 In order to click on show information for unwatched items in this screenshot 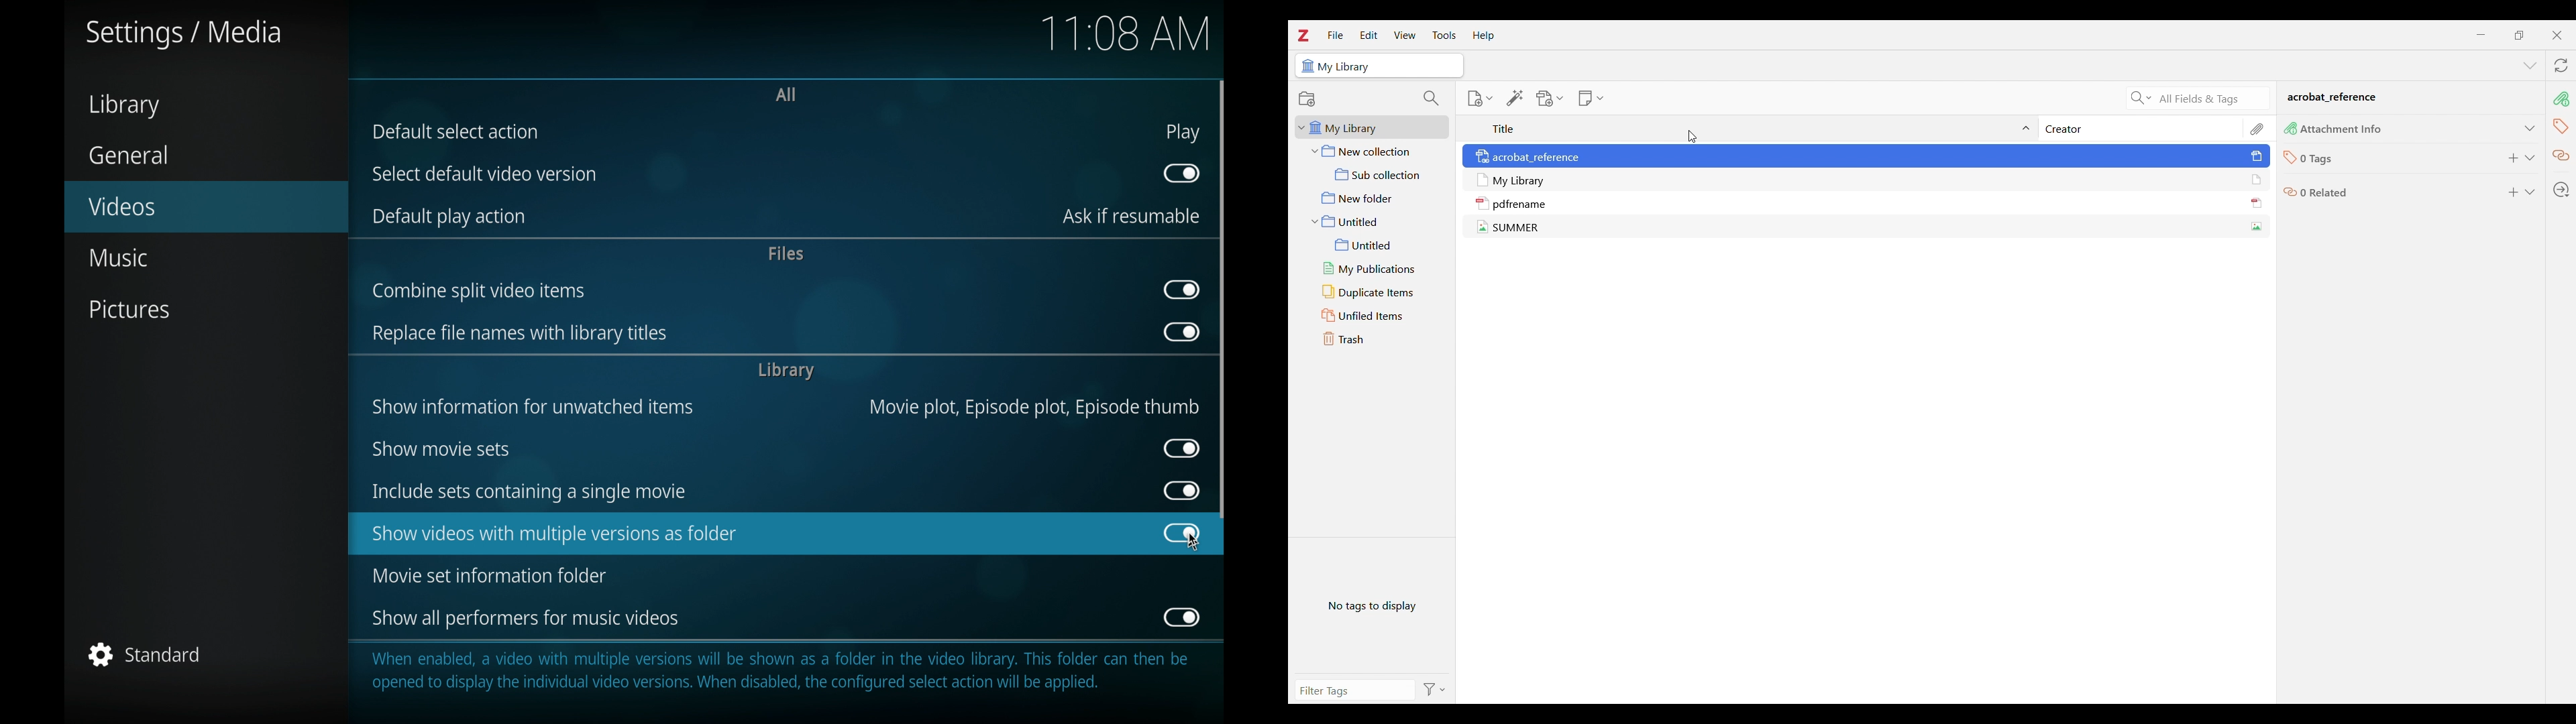, I will do `click(532, 407)`.